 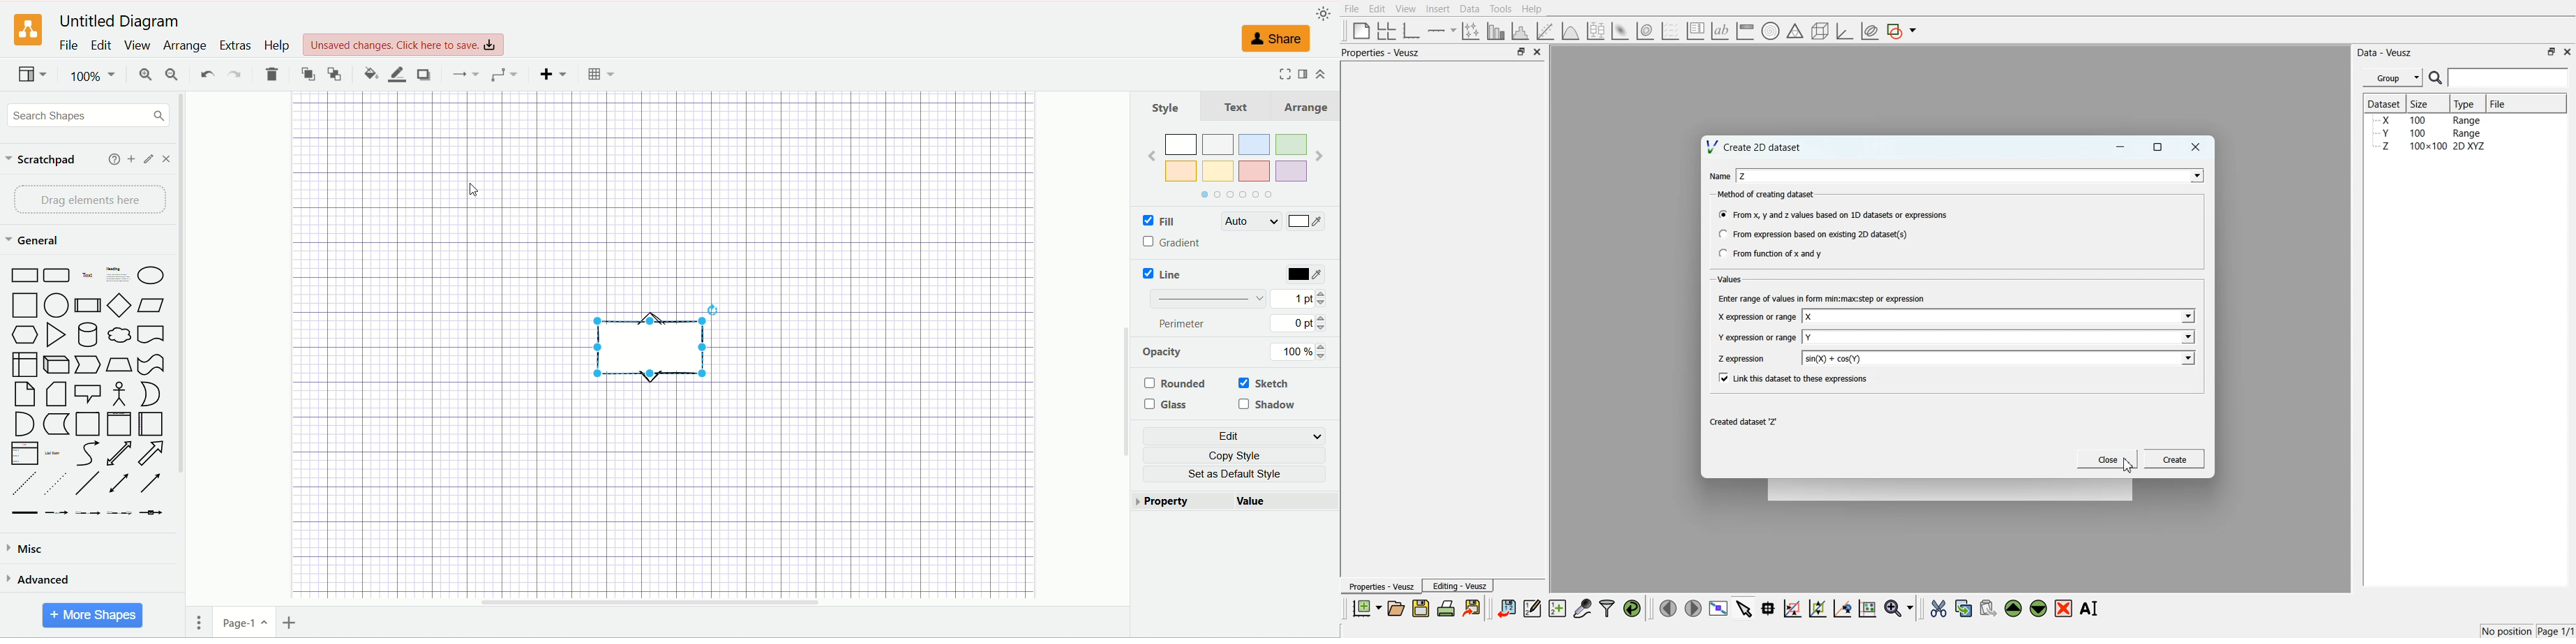 What do you see at coordinates (654, 344) in the screenshot?
I see `shape` at bounding box center [654, 344].